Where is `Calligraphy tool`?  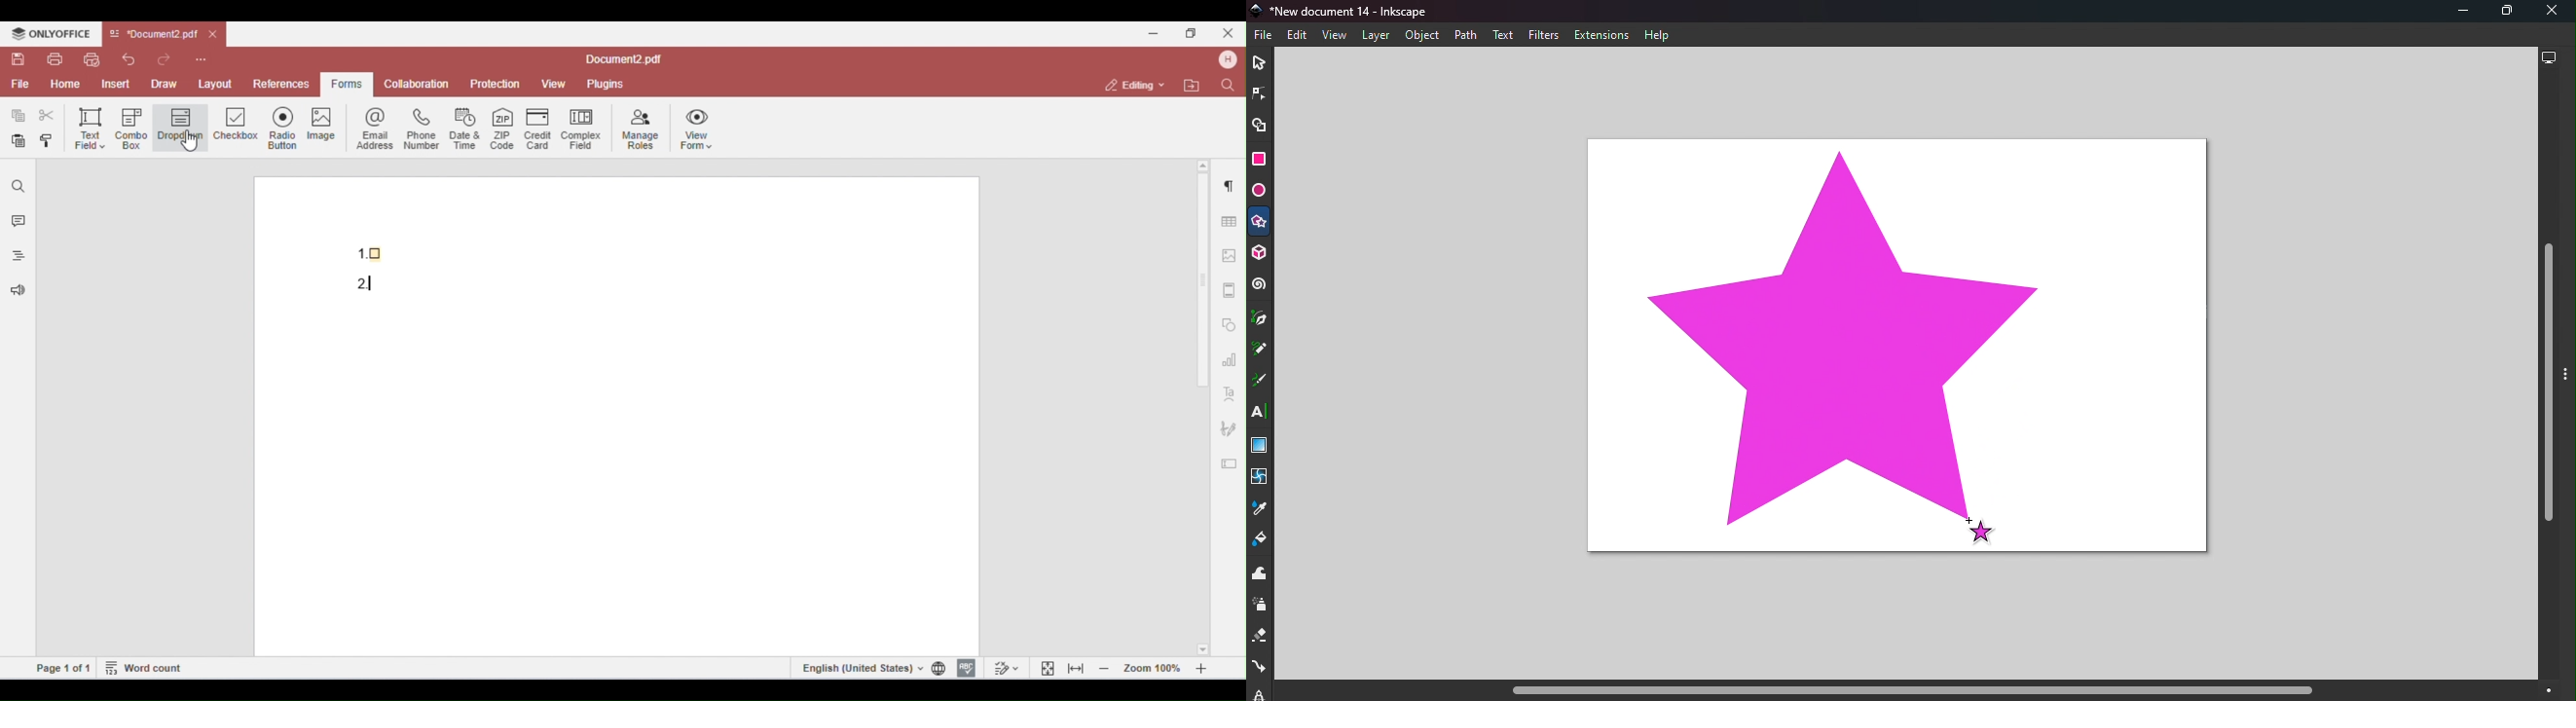
Calligraphy tool is located at coordinates (1260, 382).